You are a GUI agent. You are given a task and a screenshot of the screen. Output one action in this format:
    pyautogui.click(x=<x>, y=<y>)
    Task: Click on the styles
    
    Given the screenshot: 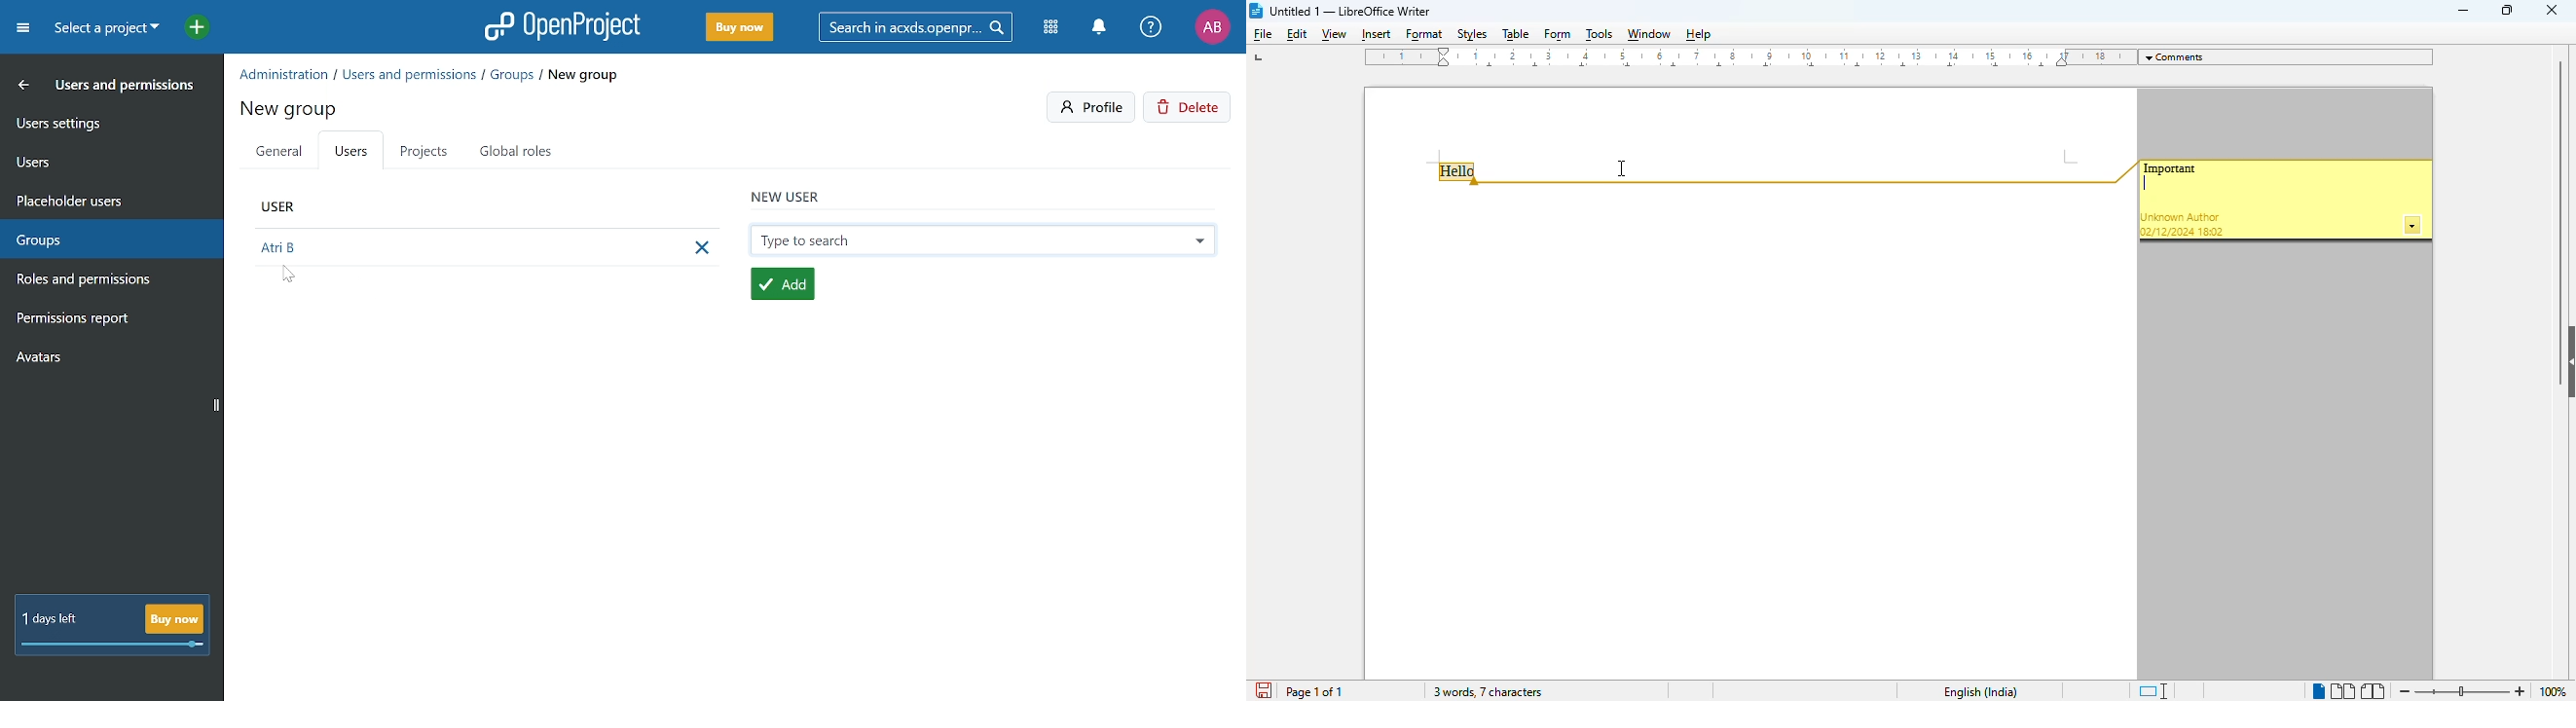 What is the action you would take?
    pyautogui.click(x=1473, y=34)
    